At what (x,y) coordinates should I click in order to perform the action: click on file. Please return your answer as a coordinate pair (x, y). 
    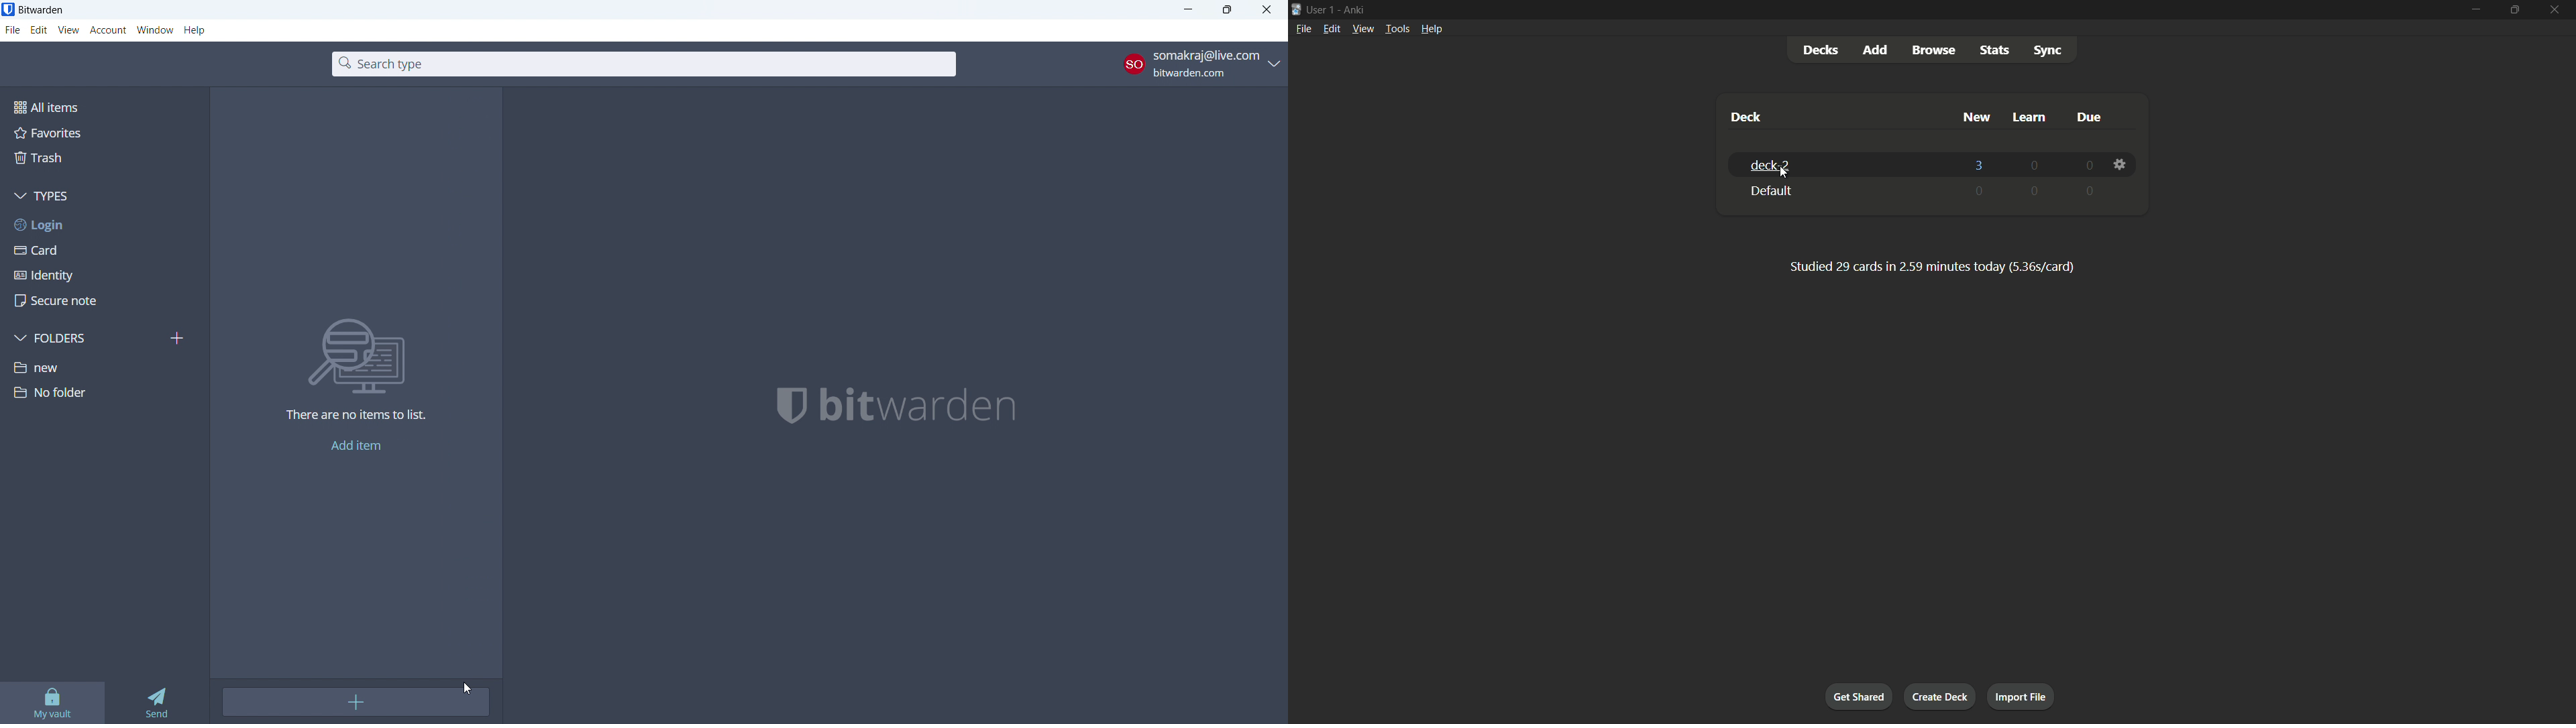
    Looking at the image, I should click on (13, 30).